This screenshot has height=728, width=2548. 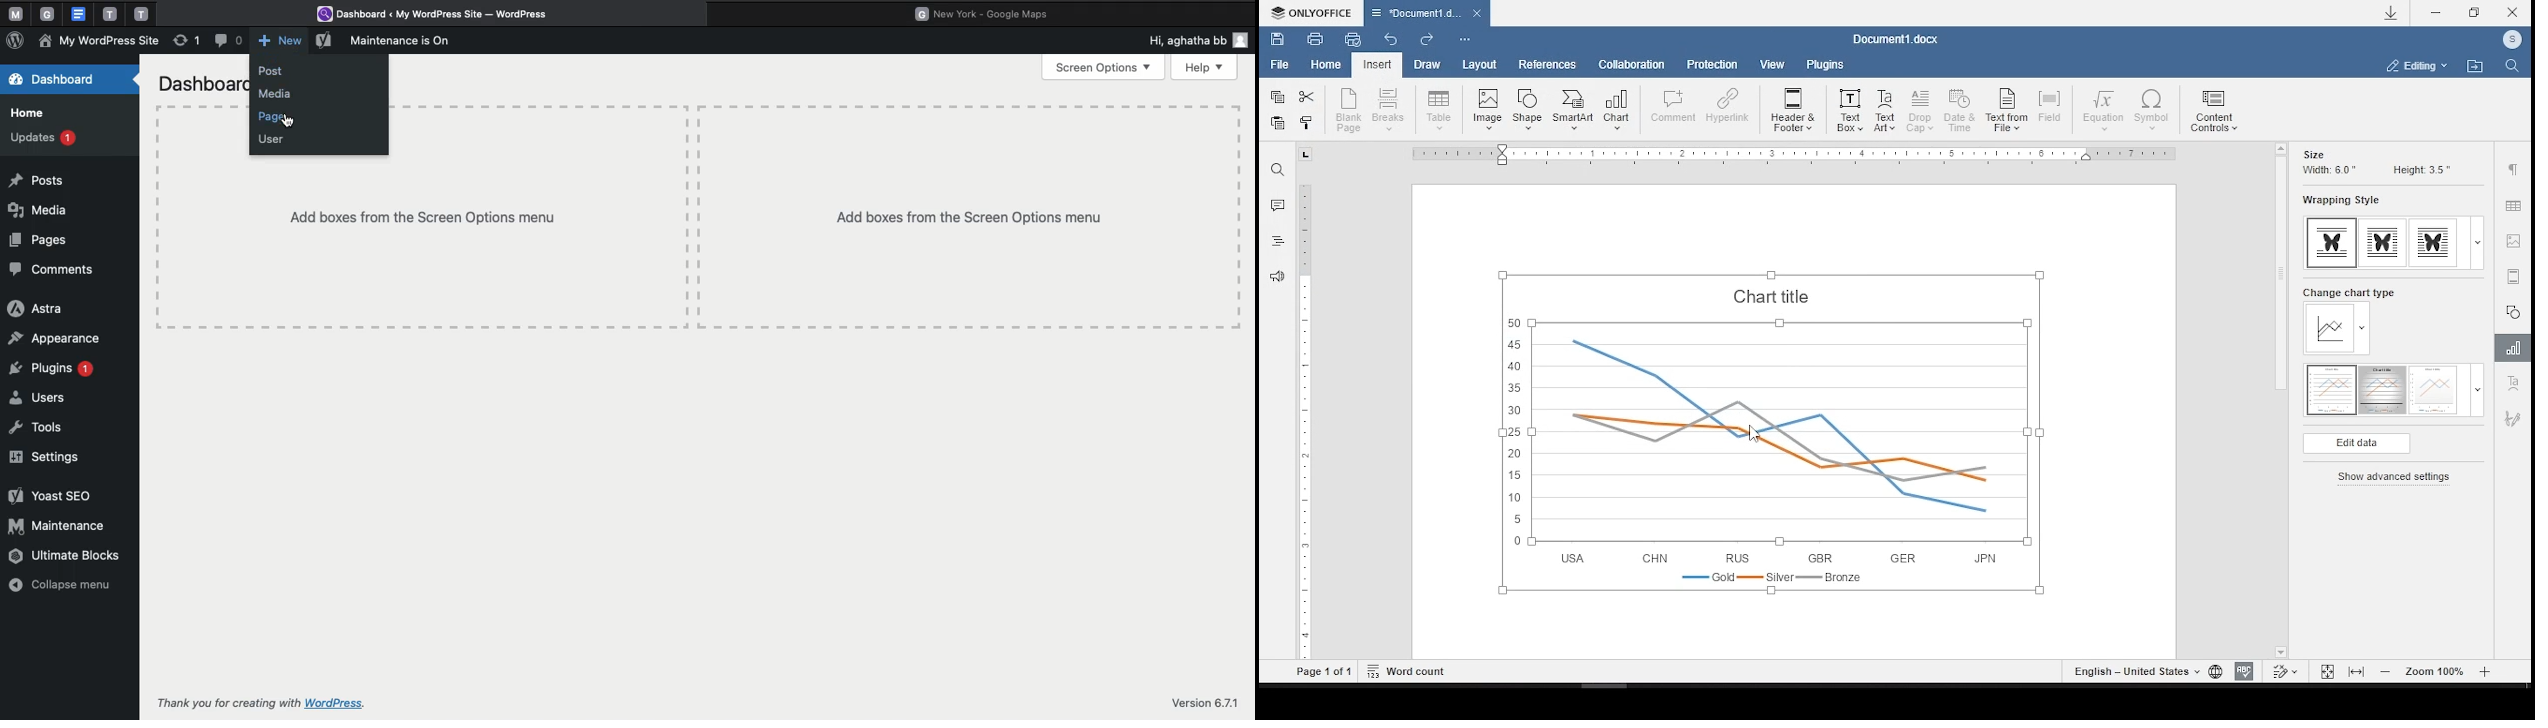 I want to click on fit to page, so click(x=2327, y=671).